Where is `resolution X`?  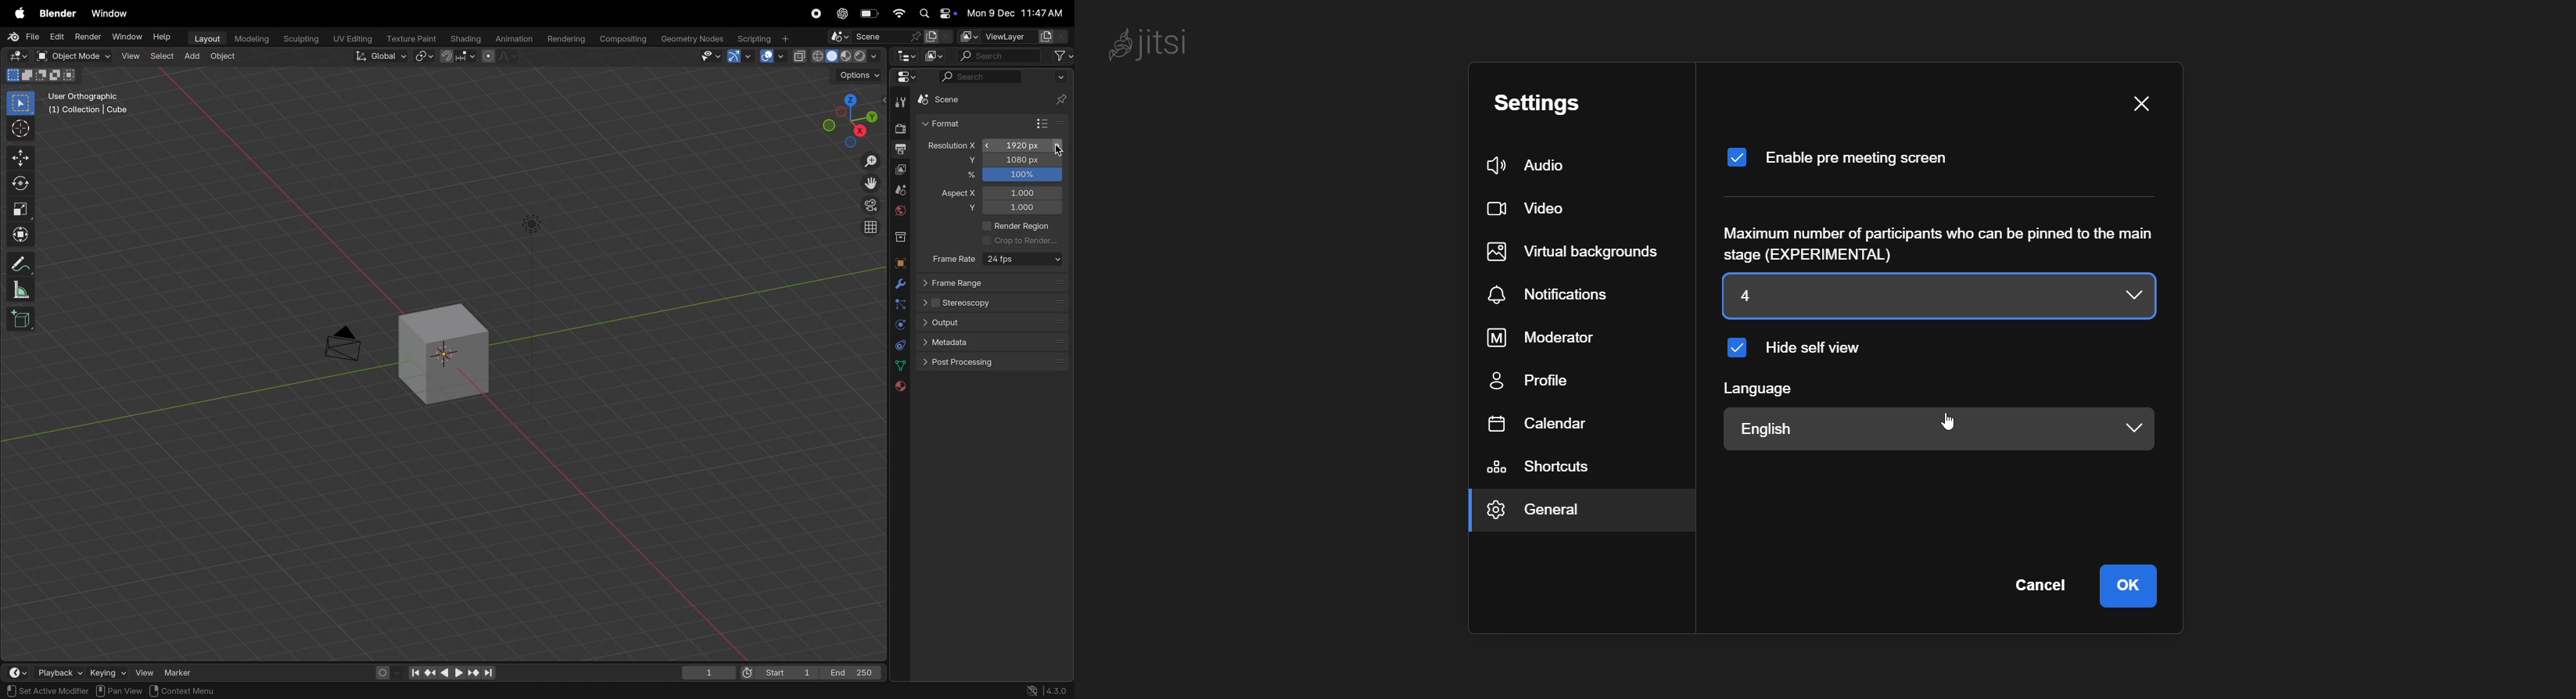 resolution X is located at coordinates (949, 145).